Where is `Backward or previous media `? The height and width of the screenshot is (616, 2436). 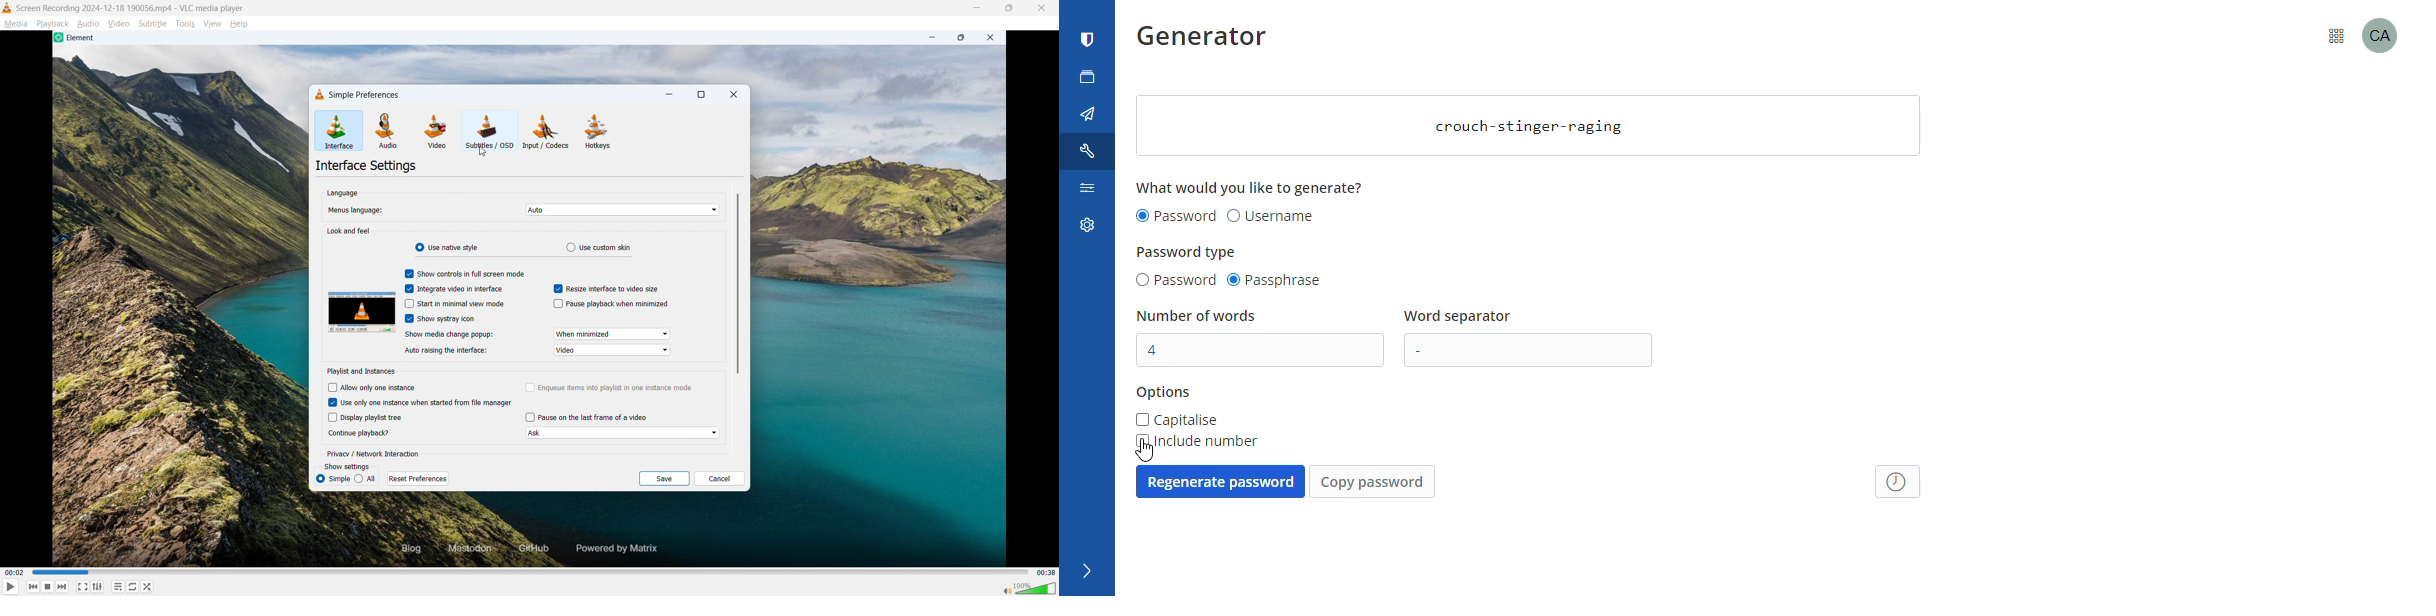 Backward or previous media  is located at coordinates (34, 587).